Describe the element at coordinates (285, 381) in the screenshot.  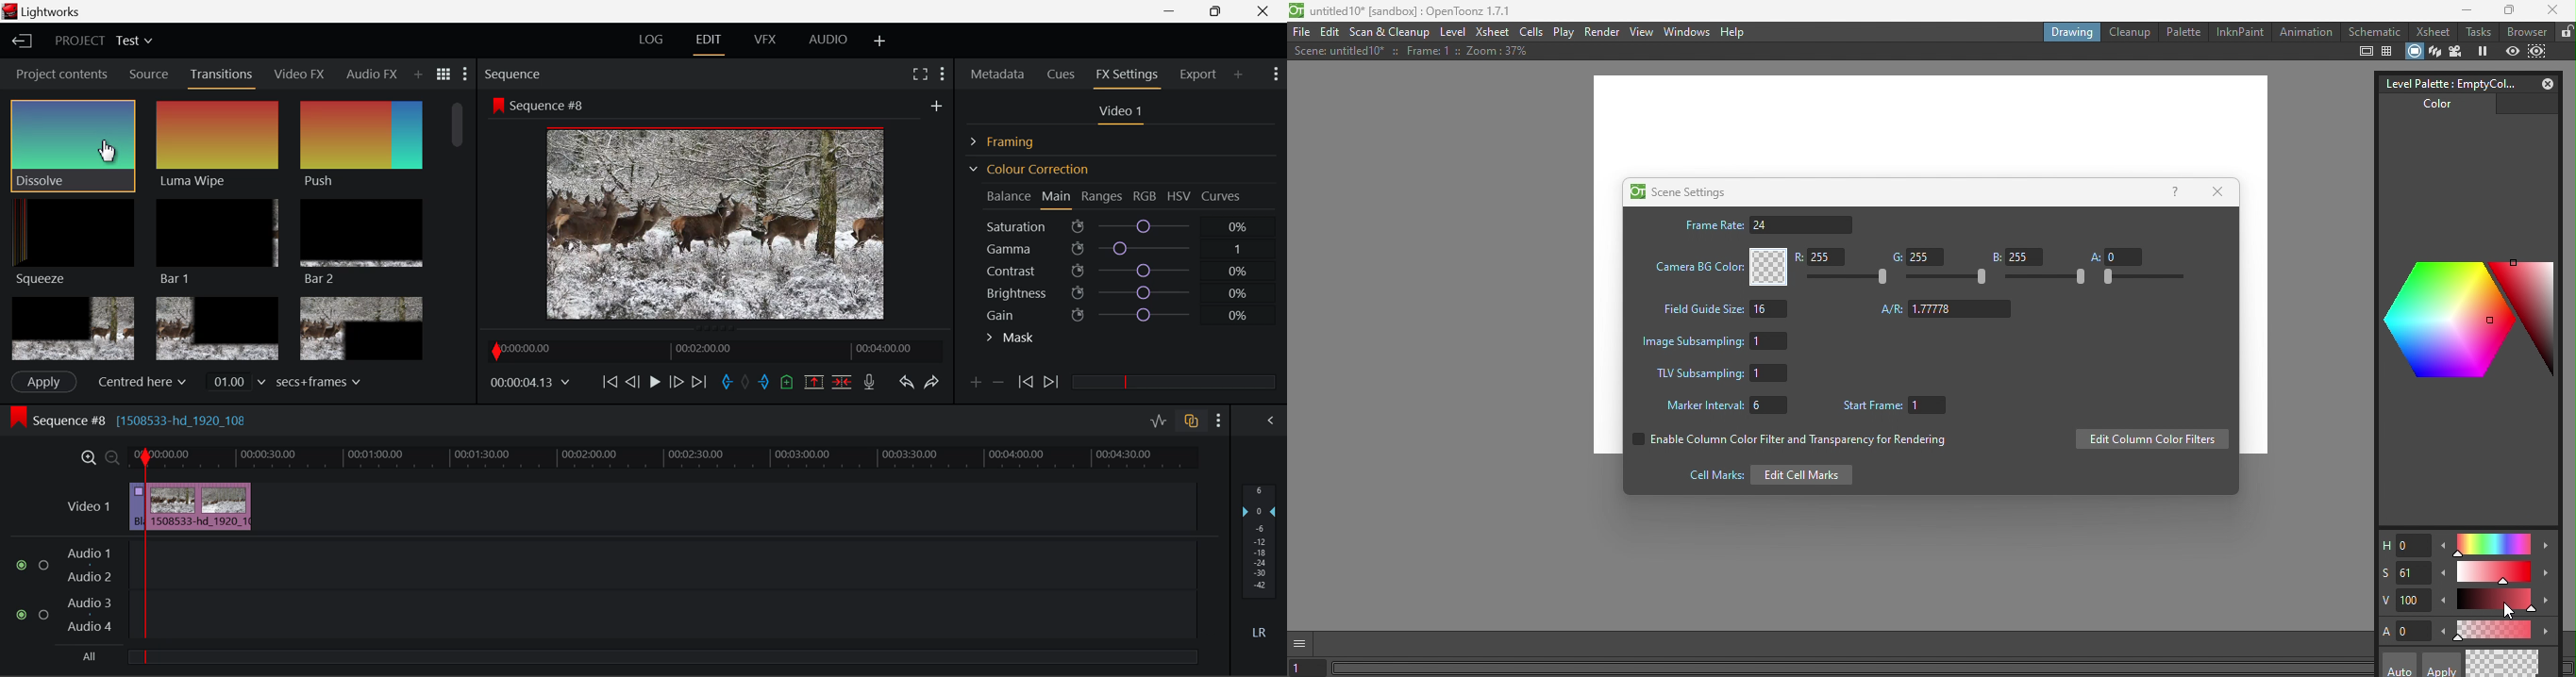
I see `secs-frames input field` at that location.